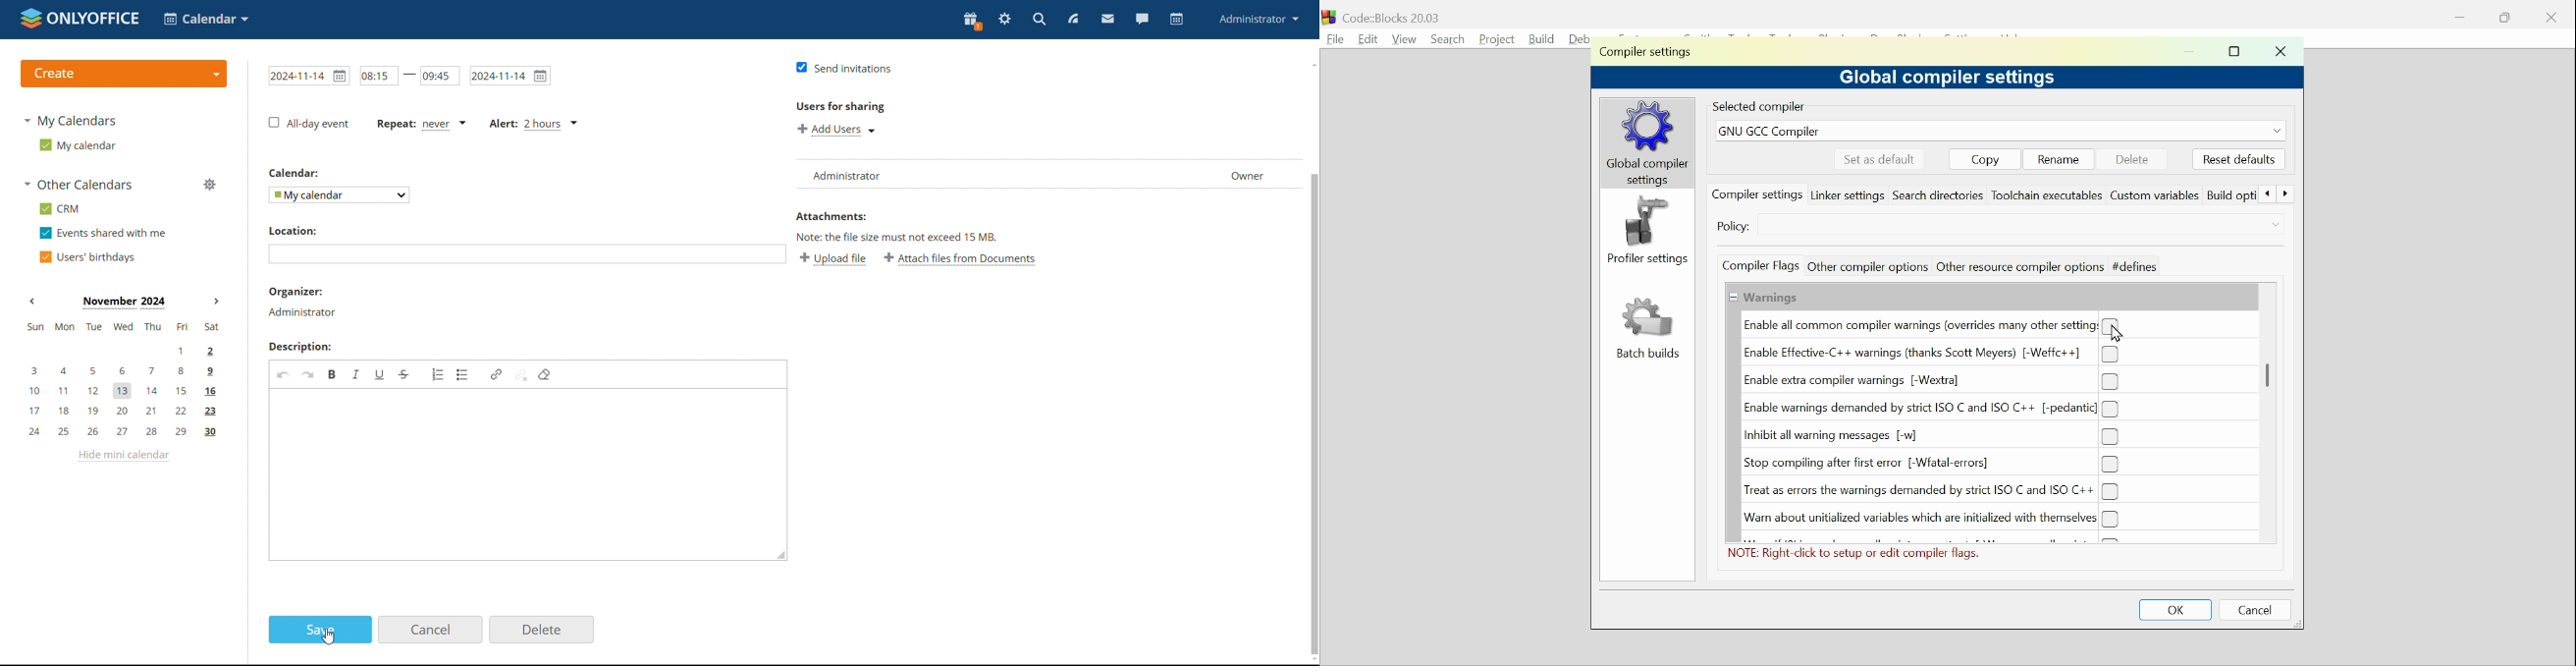 This screenshot has width=2576, height=672. I want to click on build, so click(1539, 38).